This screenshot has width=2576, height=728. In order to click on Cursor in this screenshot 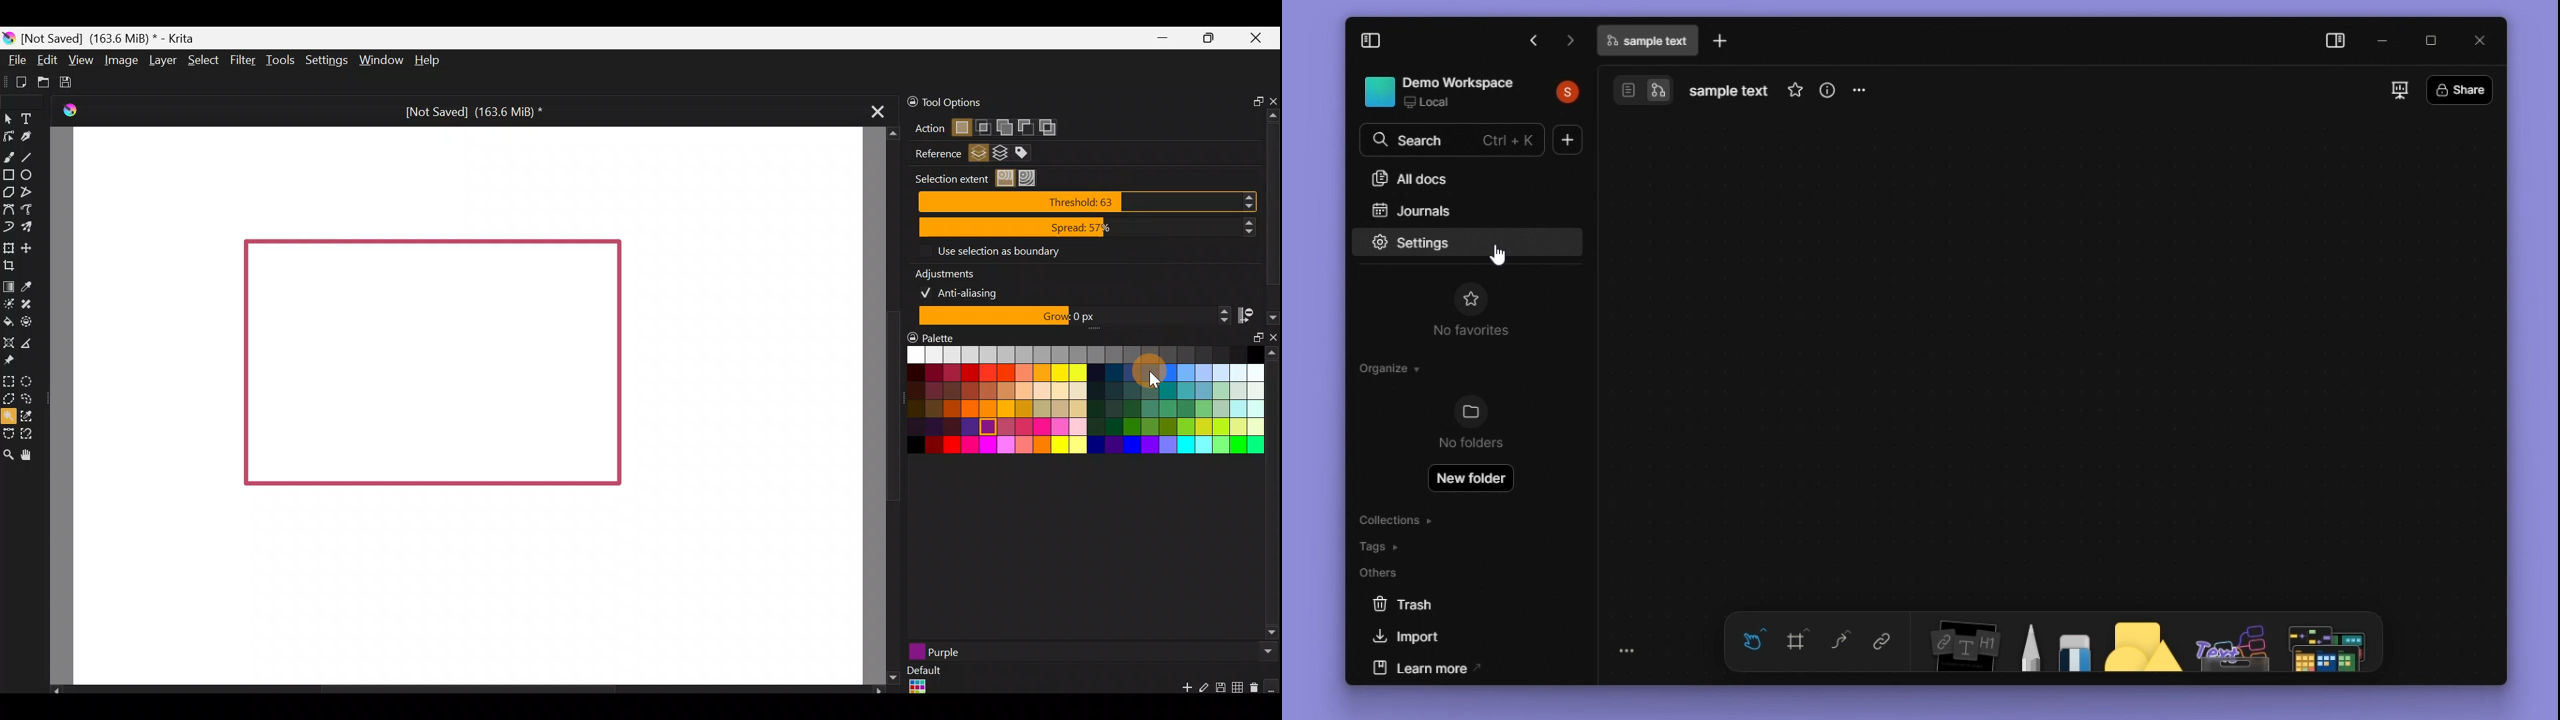, I will do `click(1151, 371)`.